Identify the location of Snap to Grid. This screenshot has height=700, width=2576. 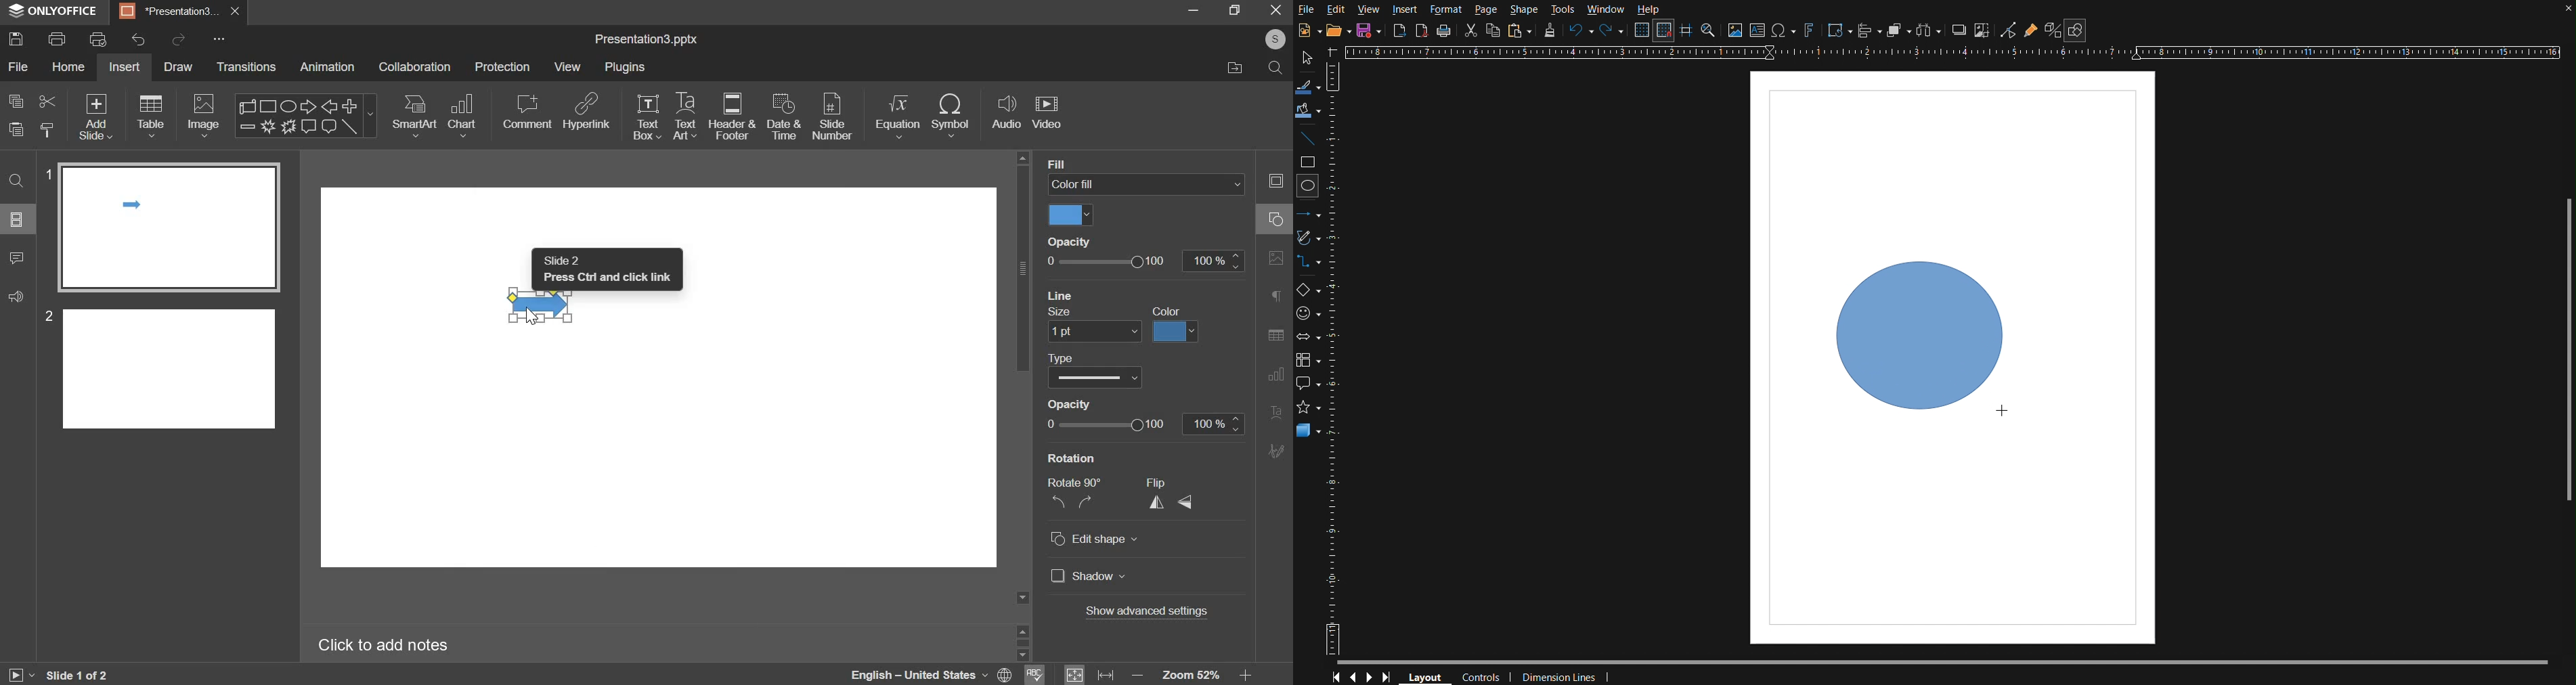
(1665, 31).